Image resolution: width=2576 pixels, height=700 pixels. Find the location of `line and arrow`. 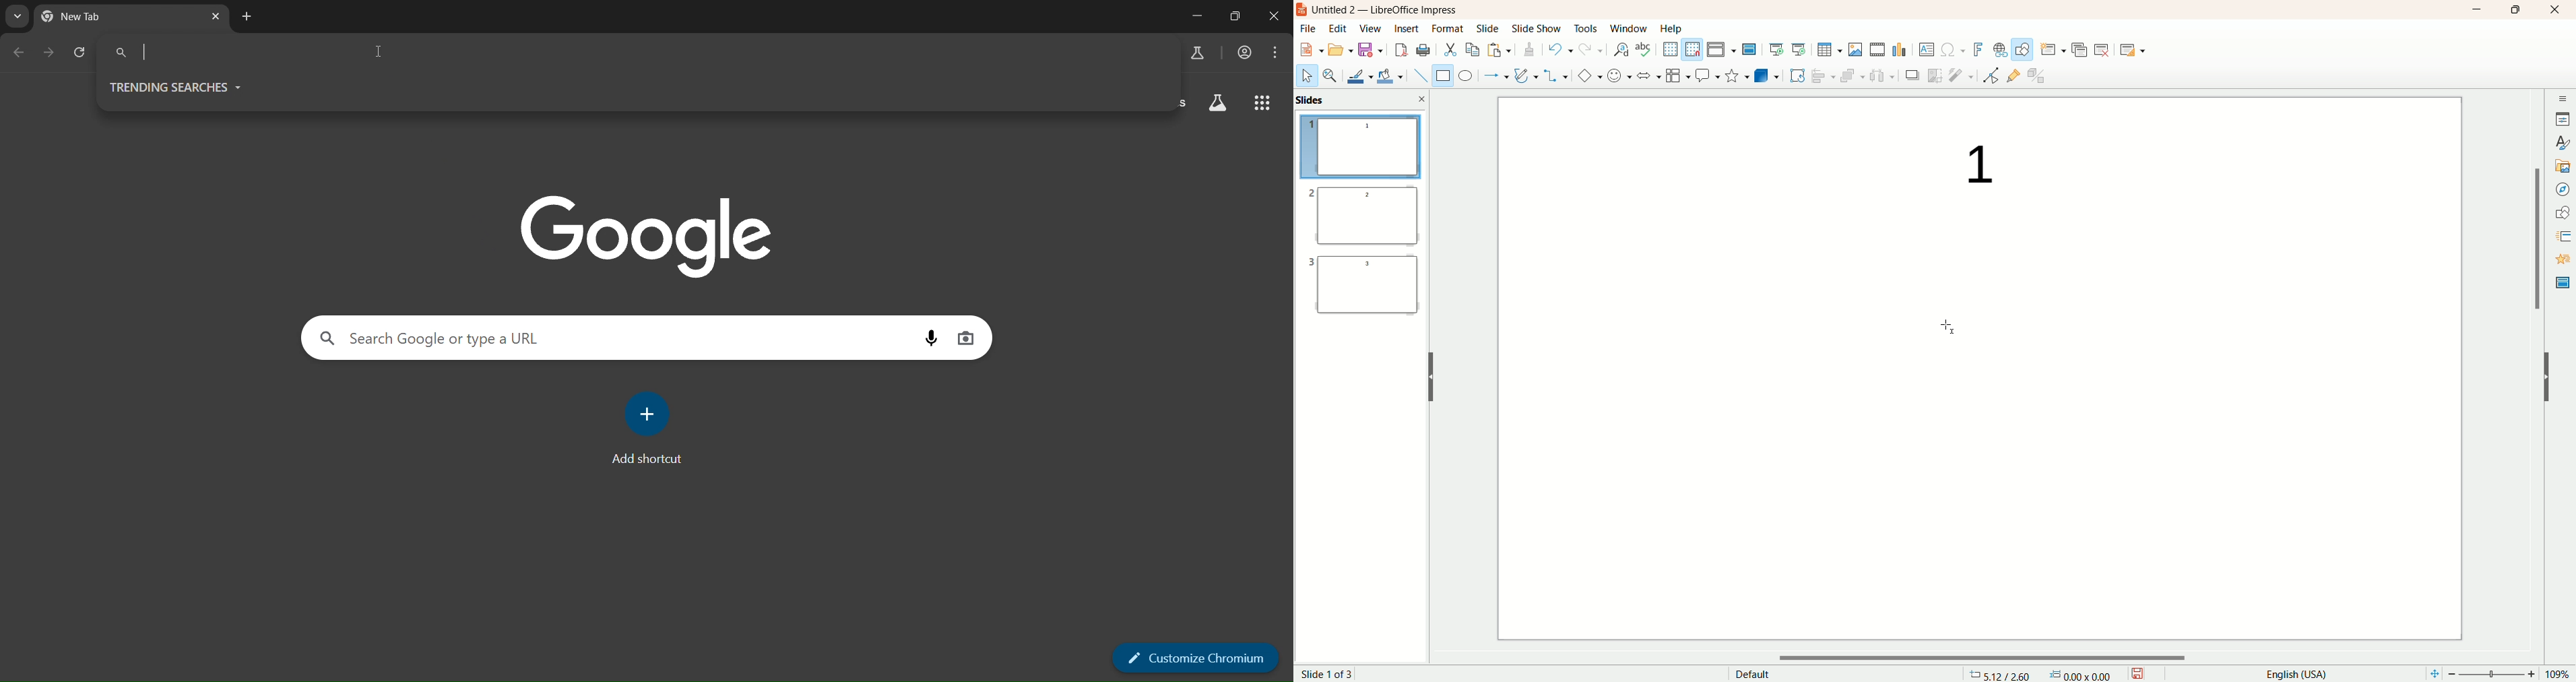

line and arrow is located at coordinates (1495, 76).